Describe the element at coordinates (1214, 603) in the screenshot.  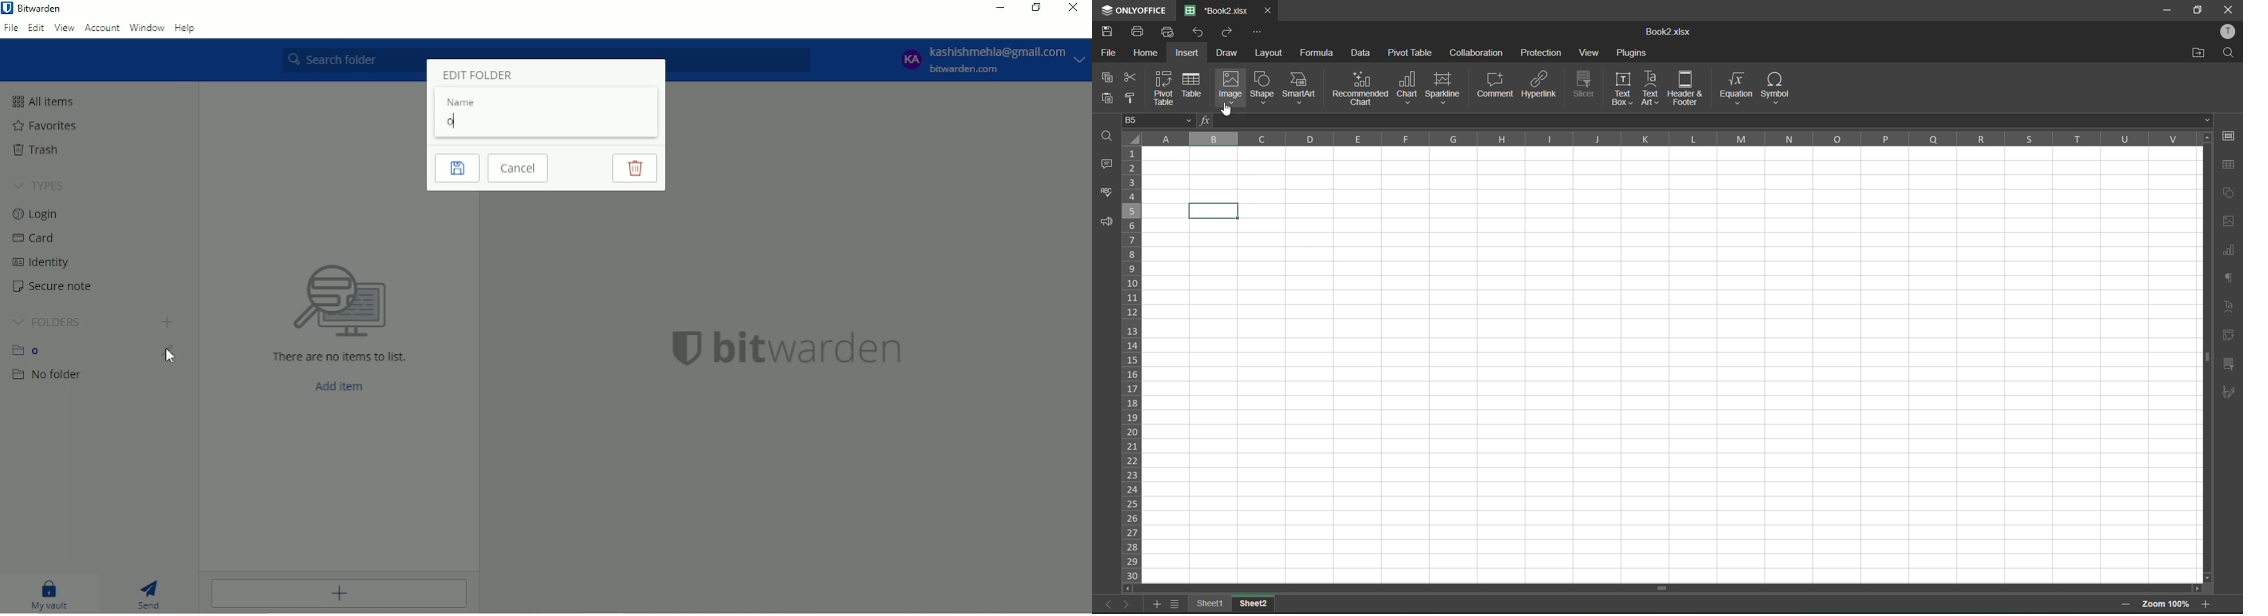
I see `sheet names` at that location.